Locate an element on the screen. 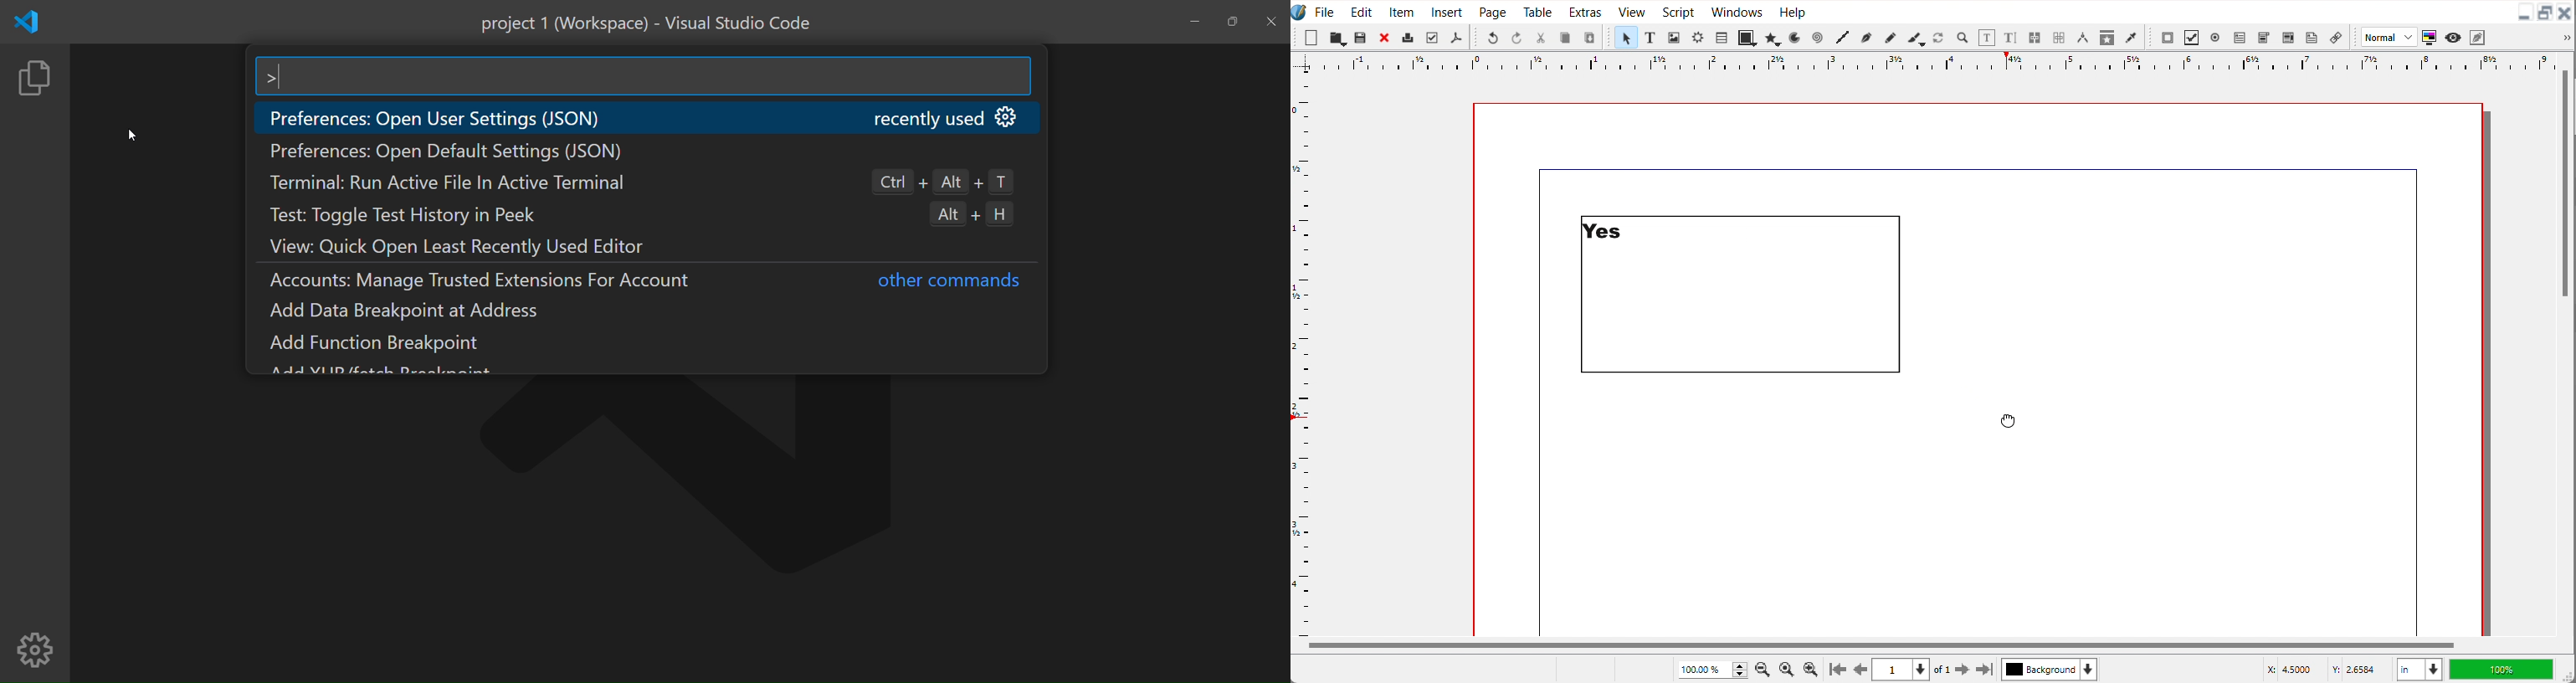 Image resolution: width=2576 pixels, height=700 pixels. PDF List box is located at coordinates (2289, 38).